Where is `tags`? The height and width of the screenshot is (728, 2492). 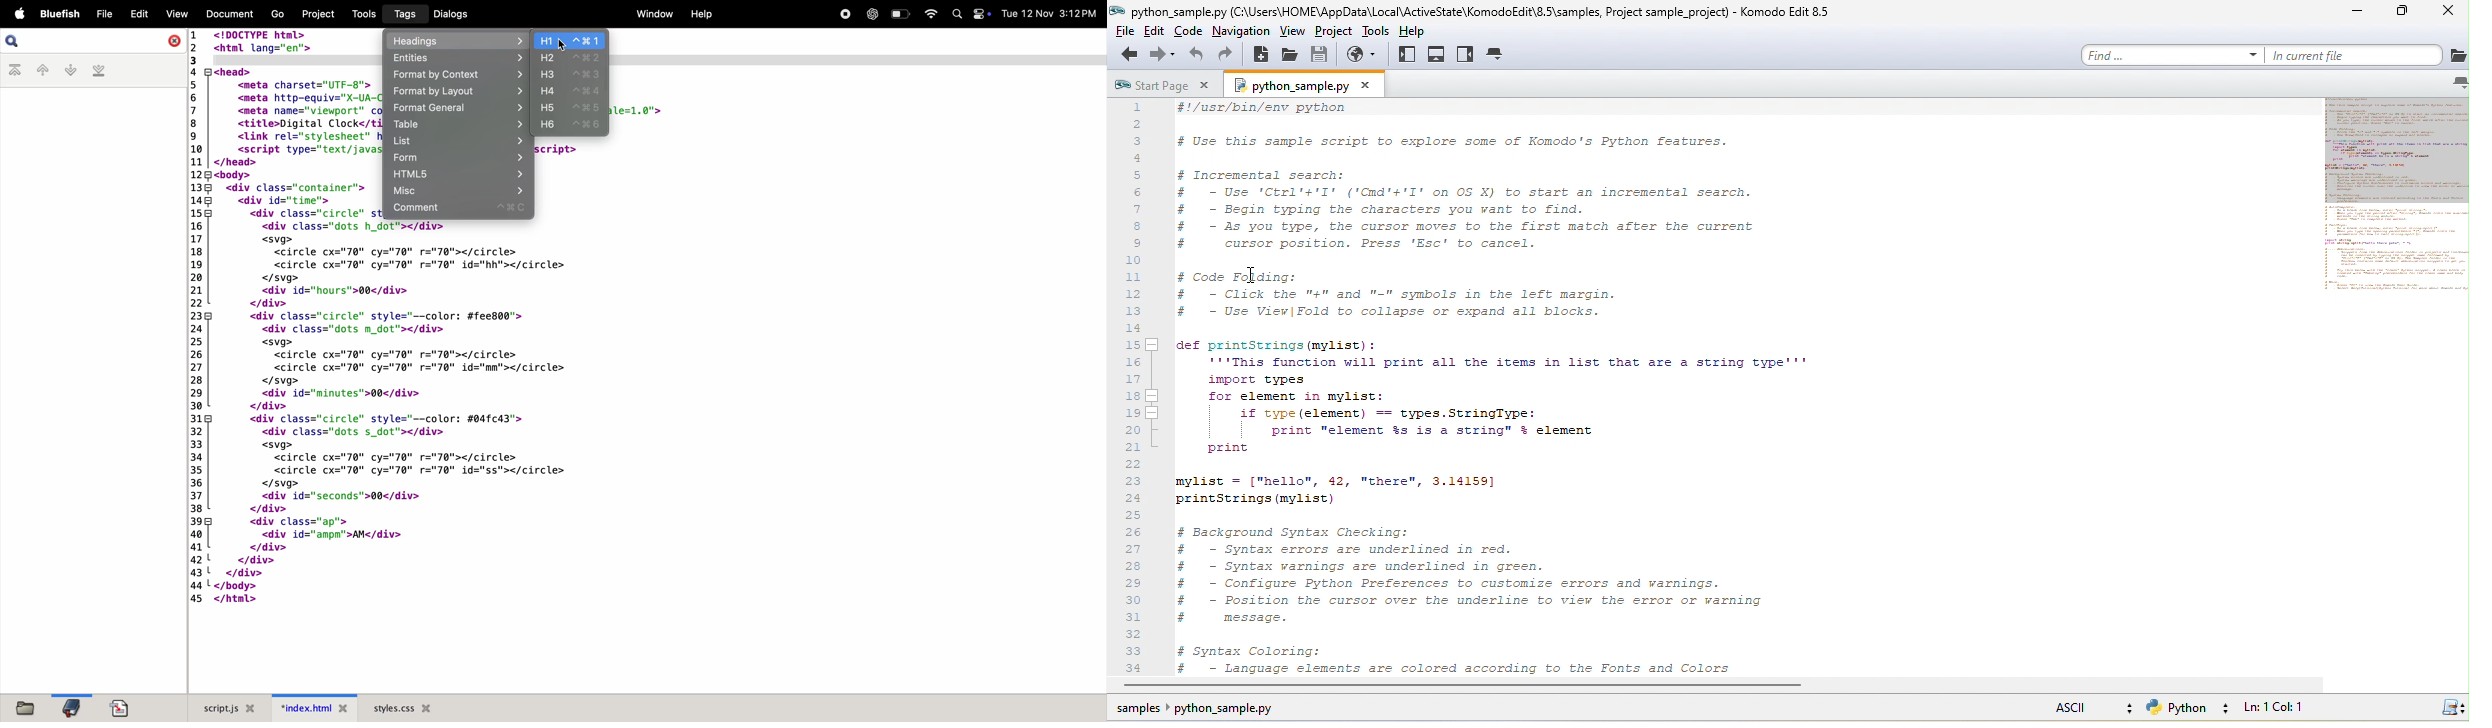 tags is located at coordinates (402, 14).